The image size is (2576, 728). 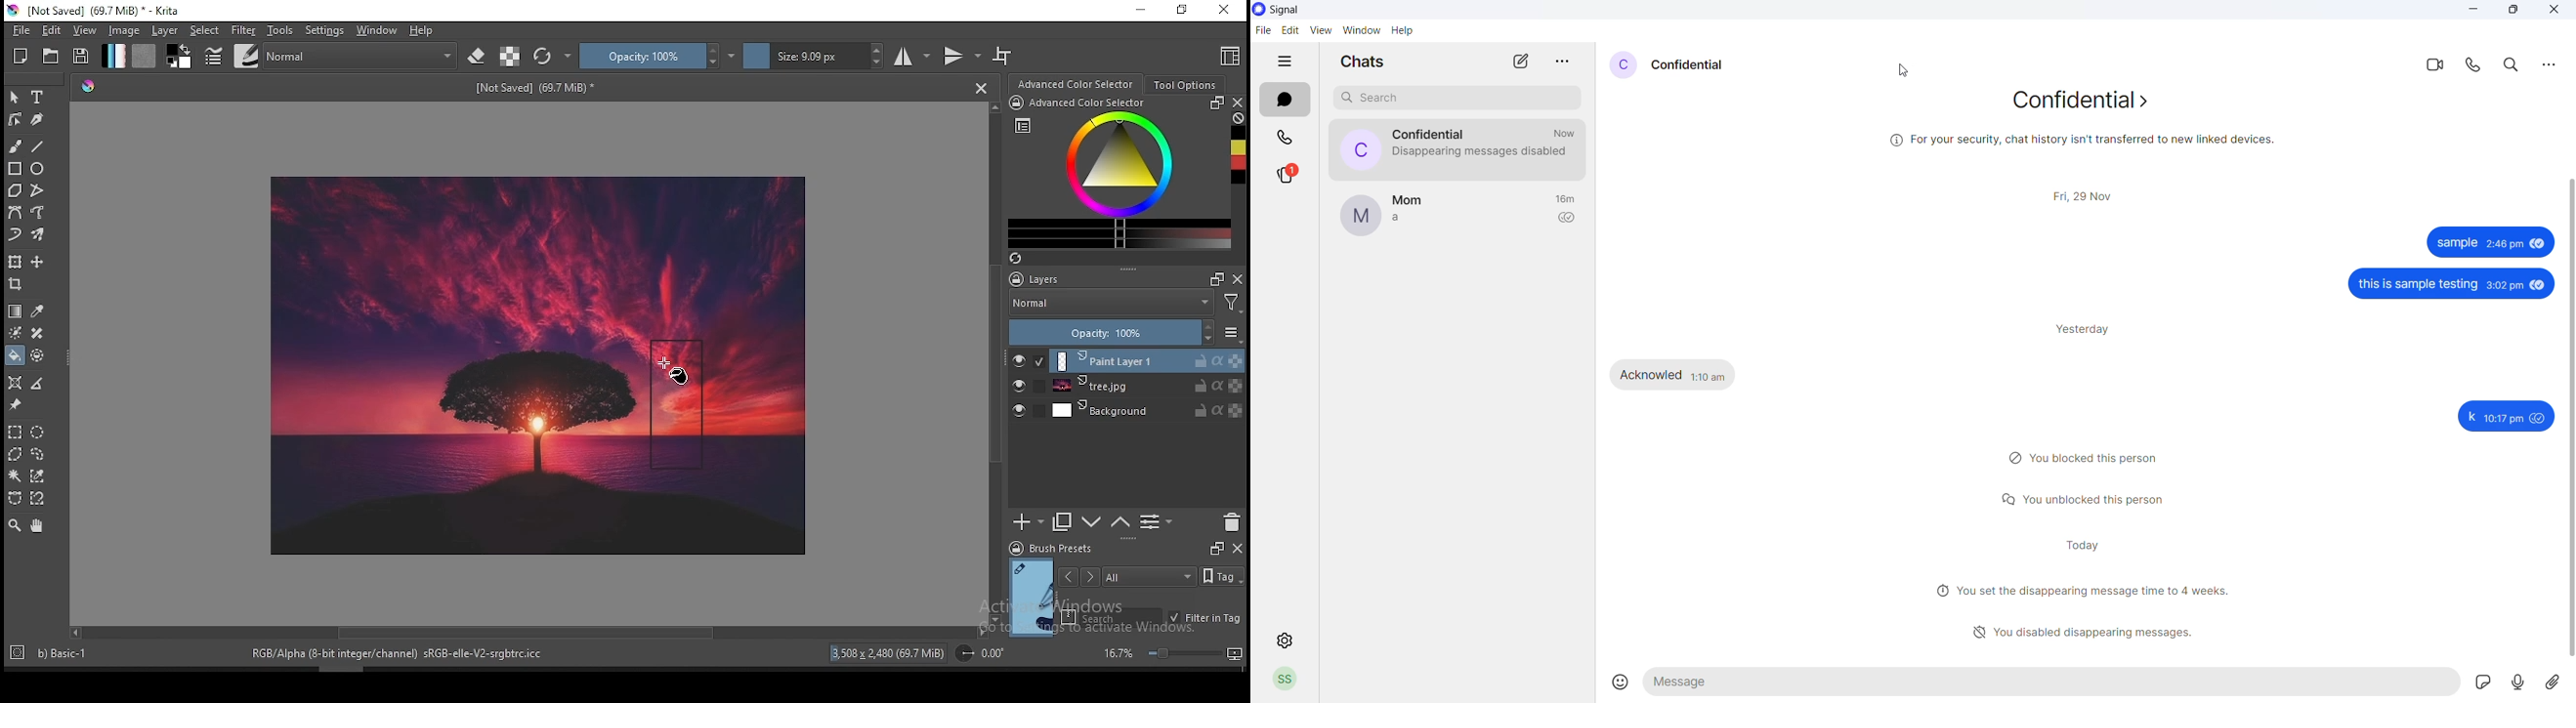 I want to click on mouse pointer, so click(x=672, y=373).